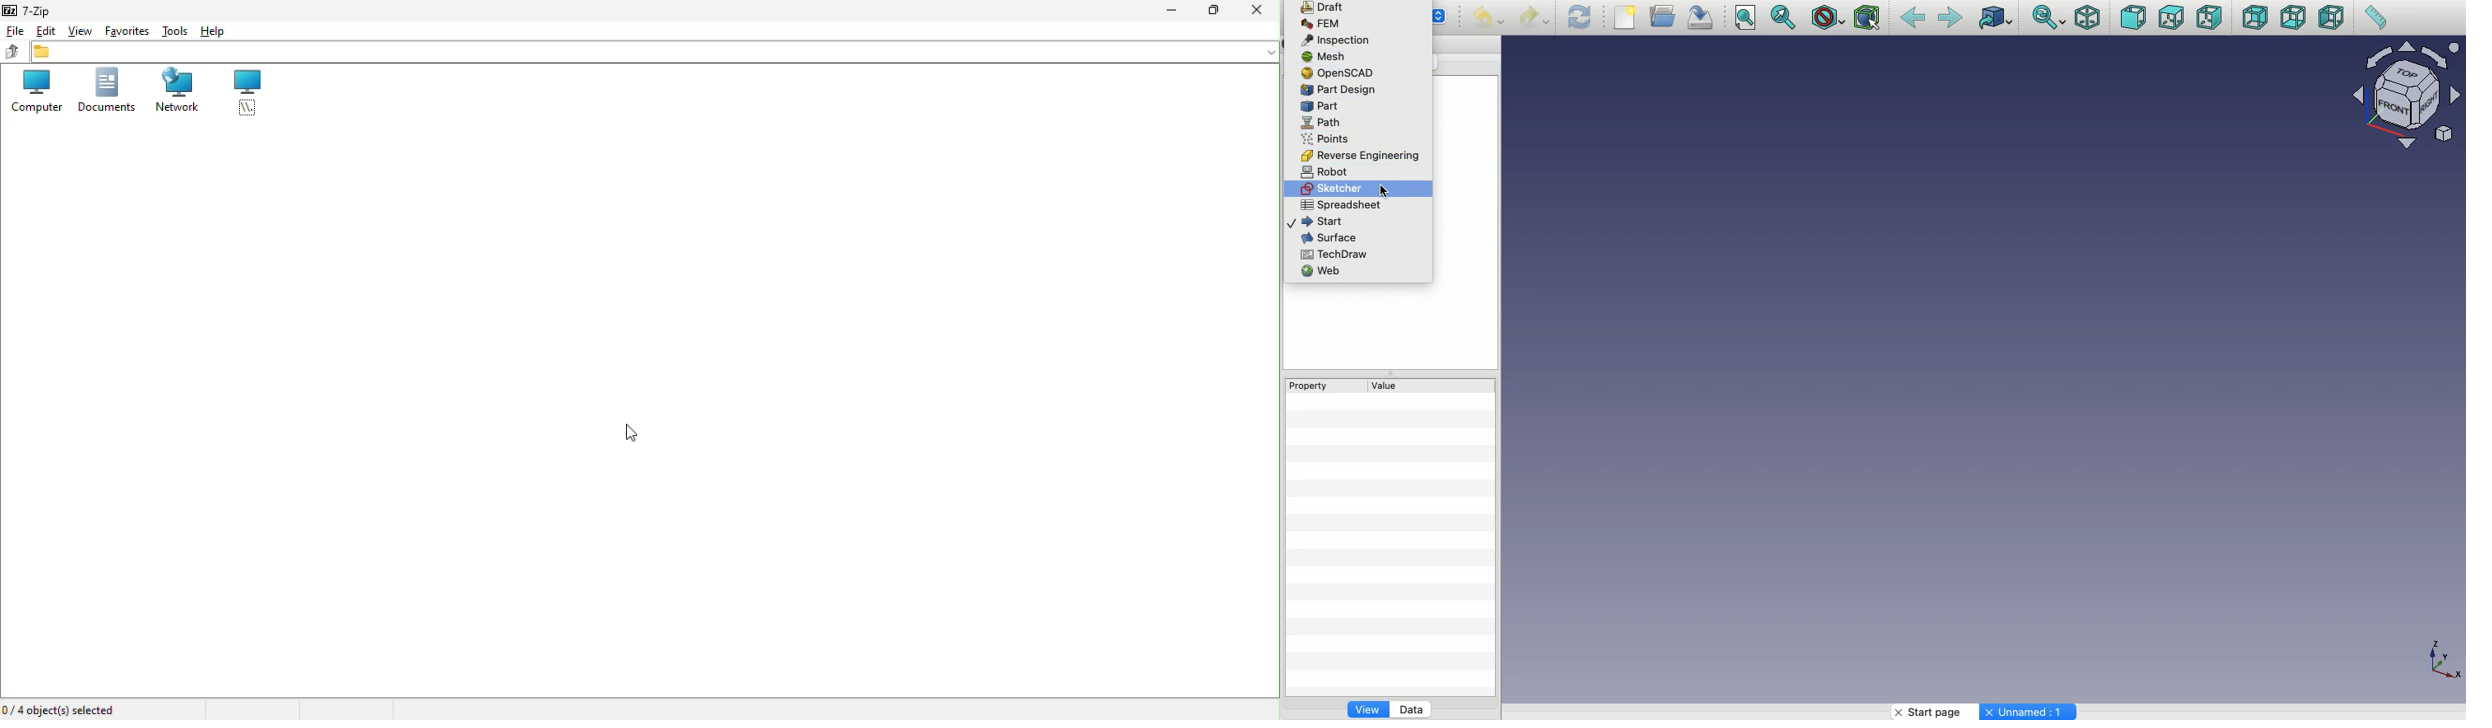  Describe the element at coordinates (126, 31) in the screenshot. I see `Favourite` at that location.